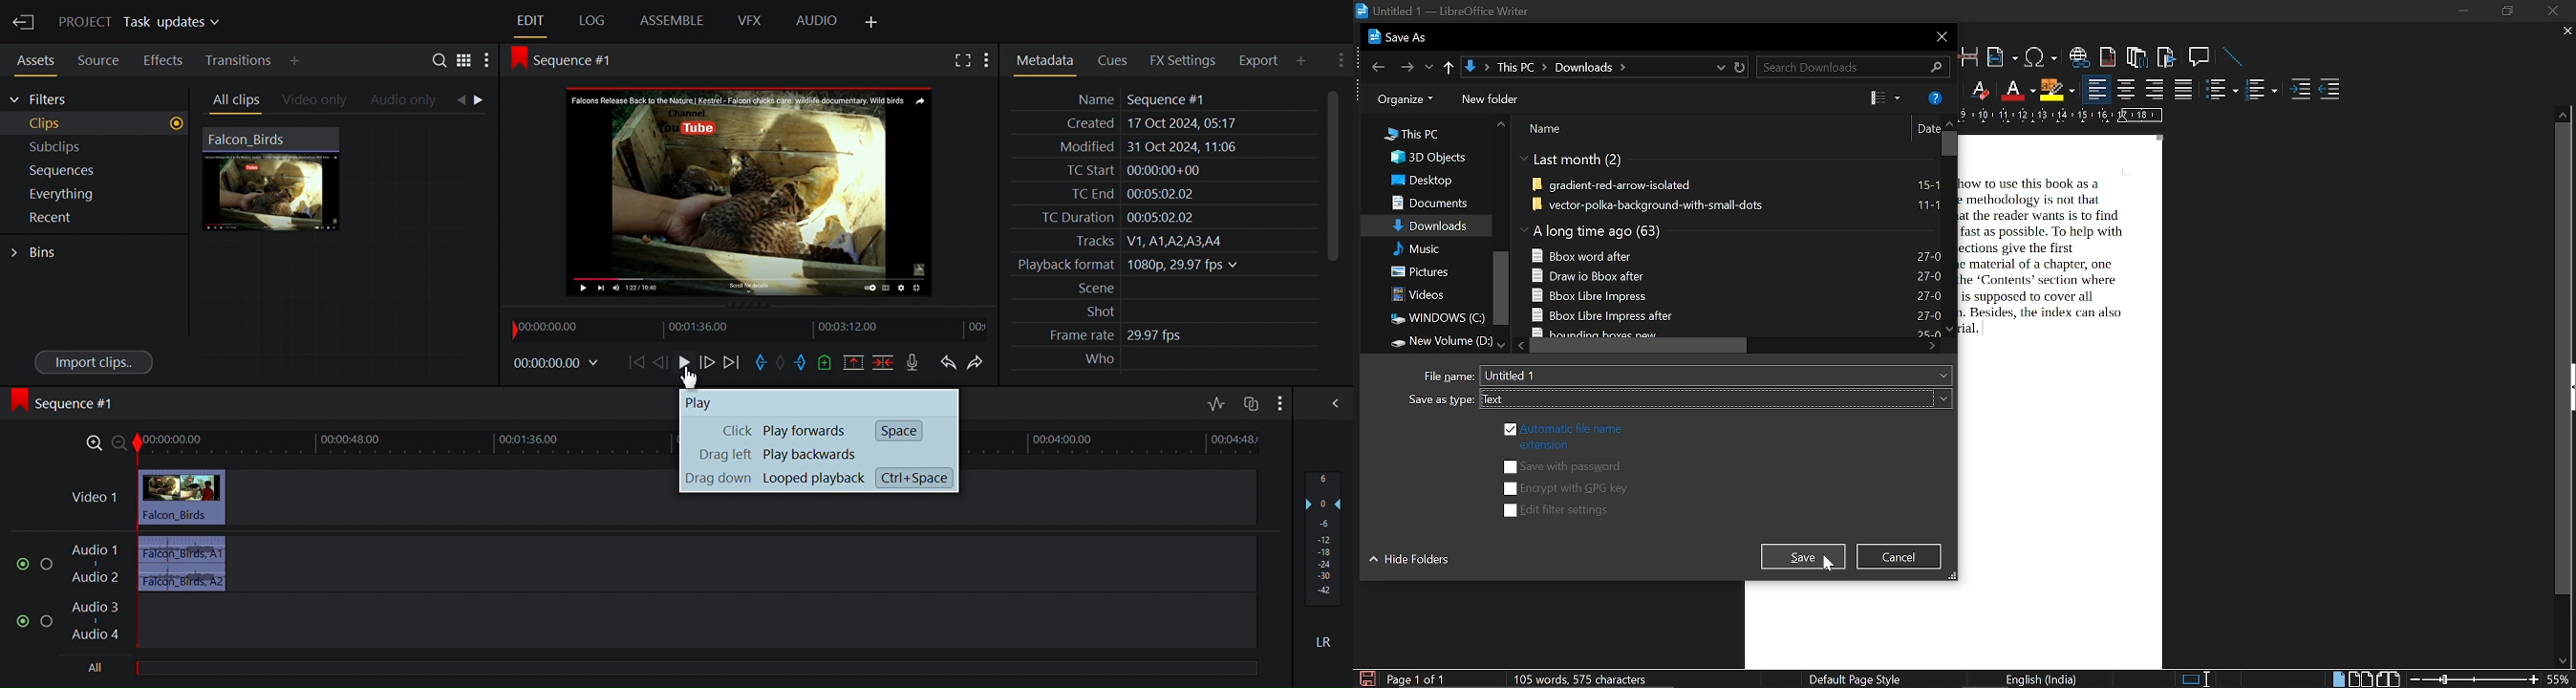 The width and height of the screenshot is (2576, 700). What do you see at coordinates (2045, 679) in the screenshot?
I see `language style` at bounding box center [2045, 679].